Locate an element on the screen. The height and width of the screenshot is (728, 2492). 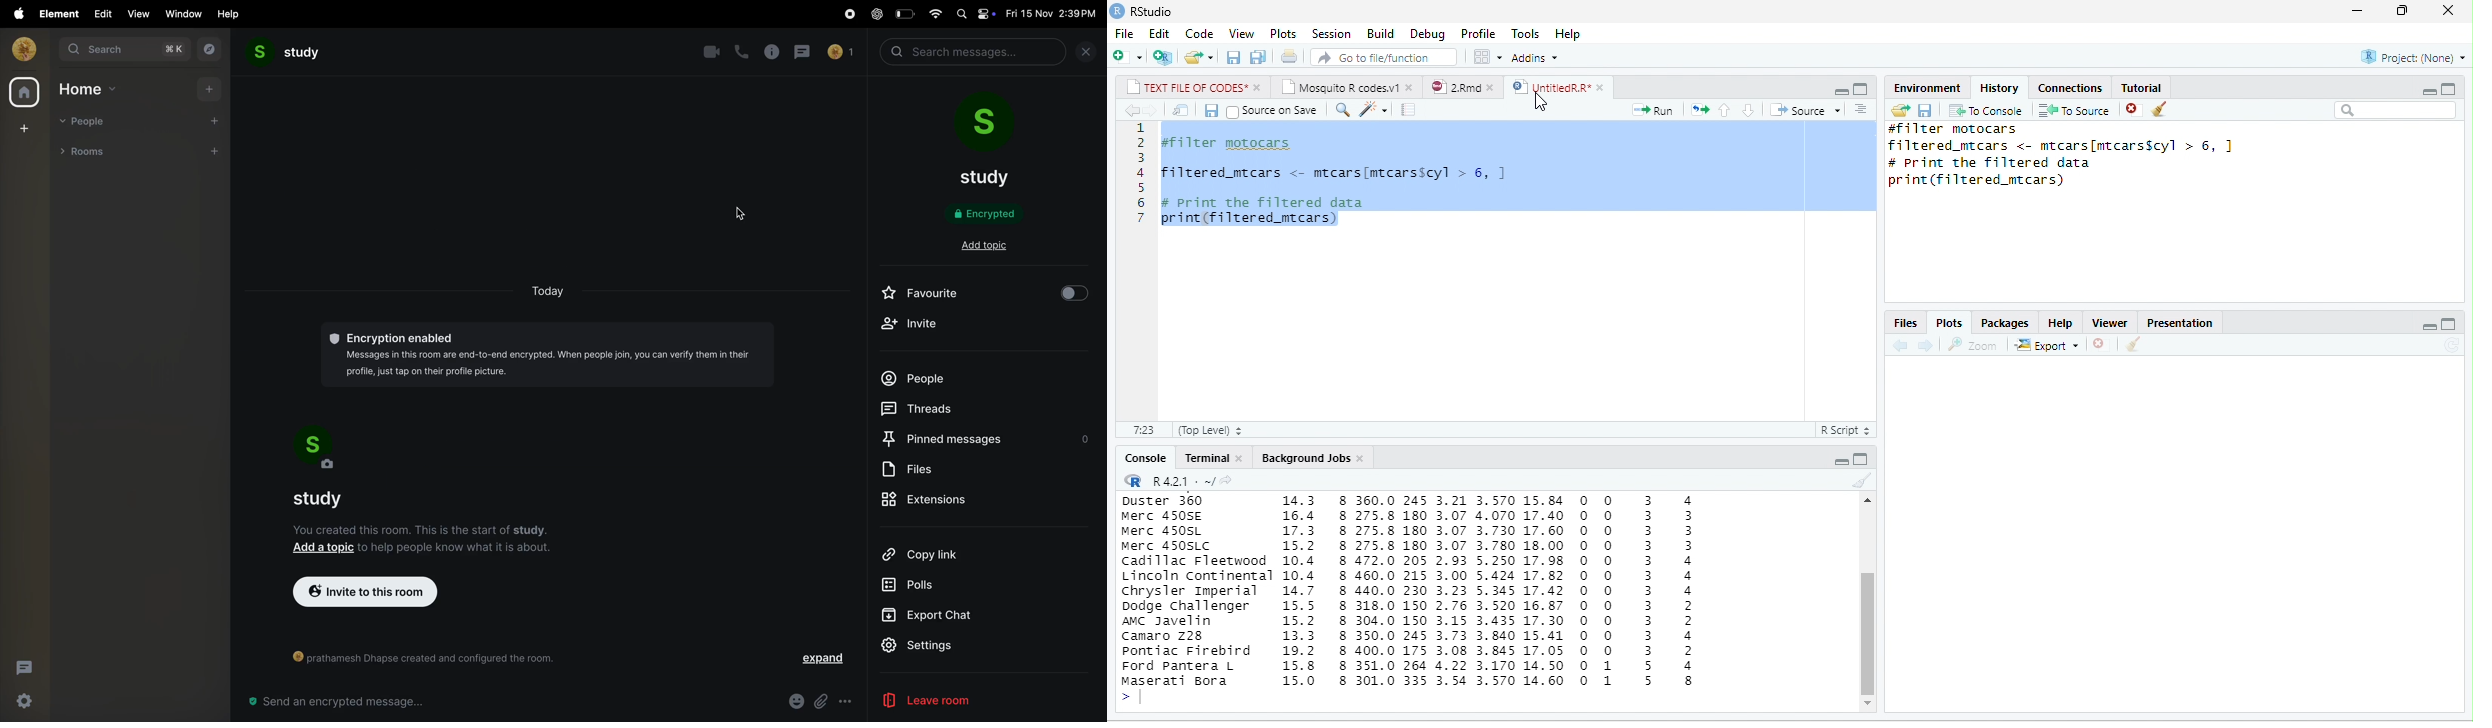
threads is located at coordinates (918, 408).